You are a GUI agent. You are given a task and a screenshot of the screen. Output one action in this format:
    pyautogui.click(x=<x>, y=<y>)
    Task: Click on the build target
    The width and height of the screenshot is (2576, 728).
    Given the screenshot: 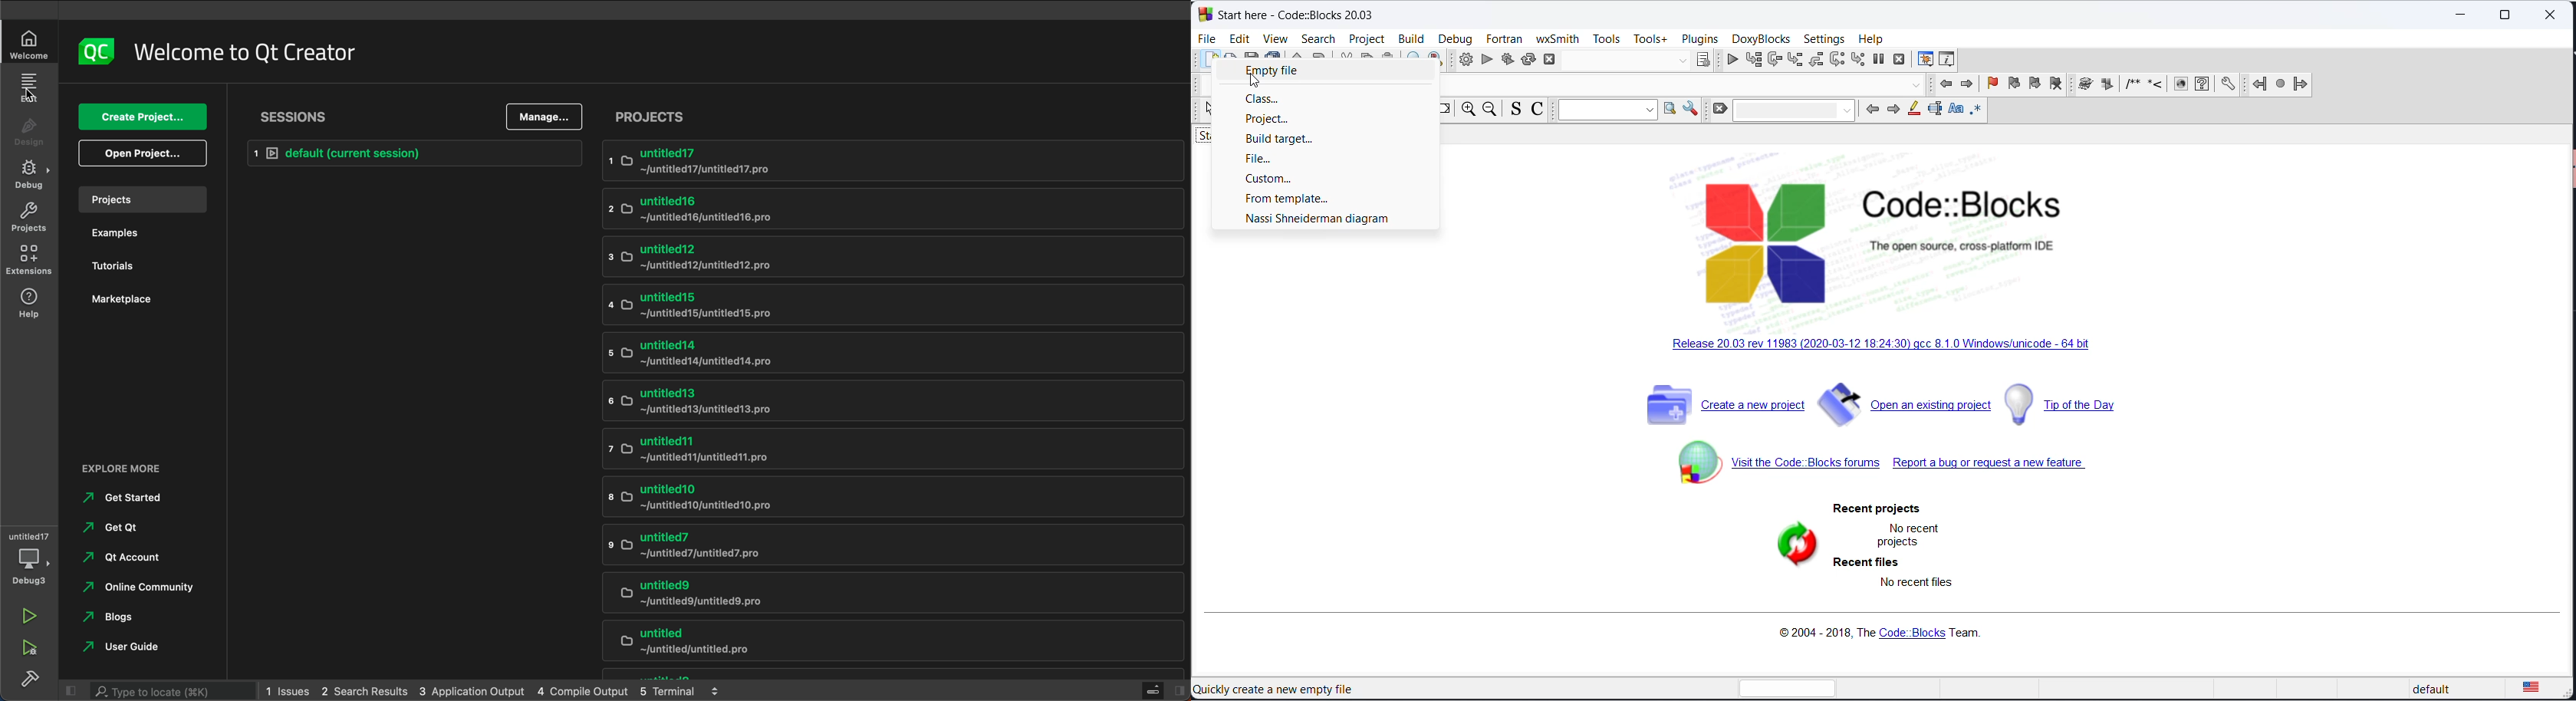 What is the action you would take?
    pyautogui.click(x=1319, y=140)
    